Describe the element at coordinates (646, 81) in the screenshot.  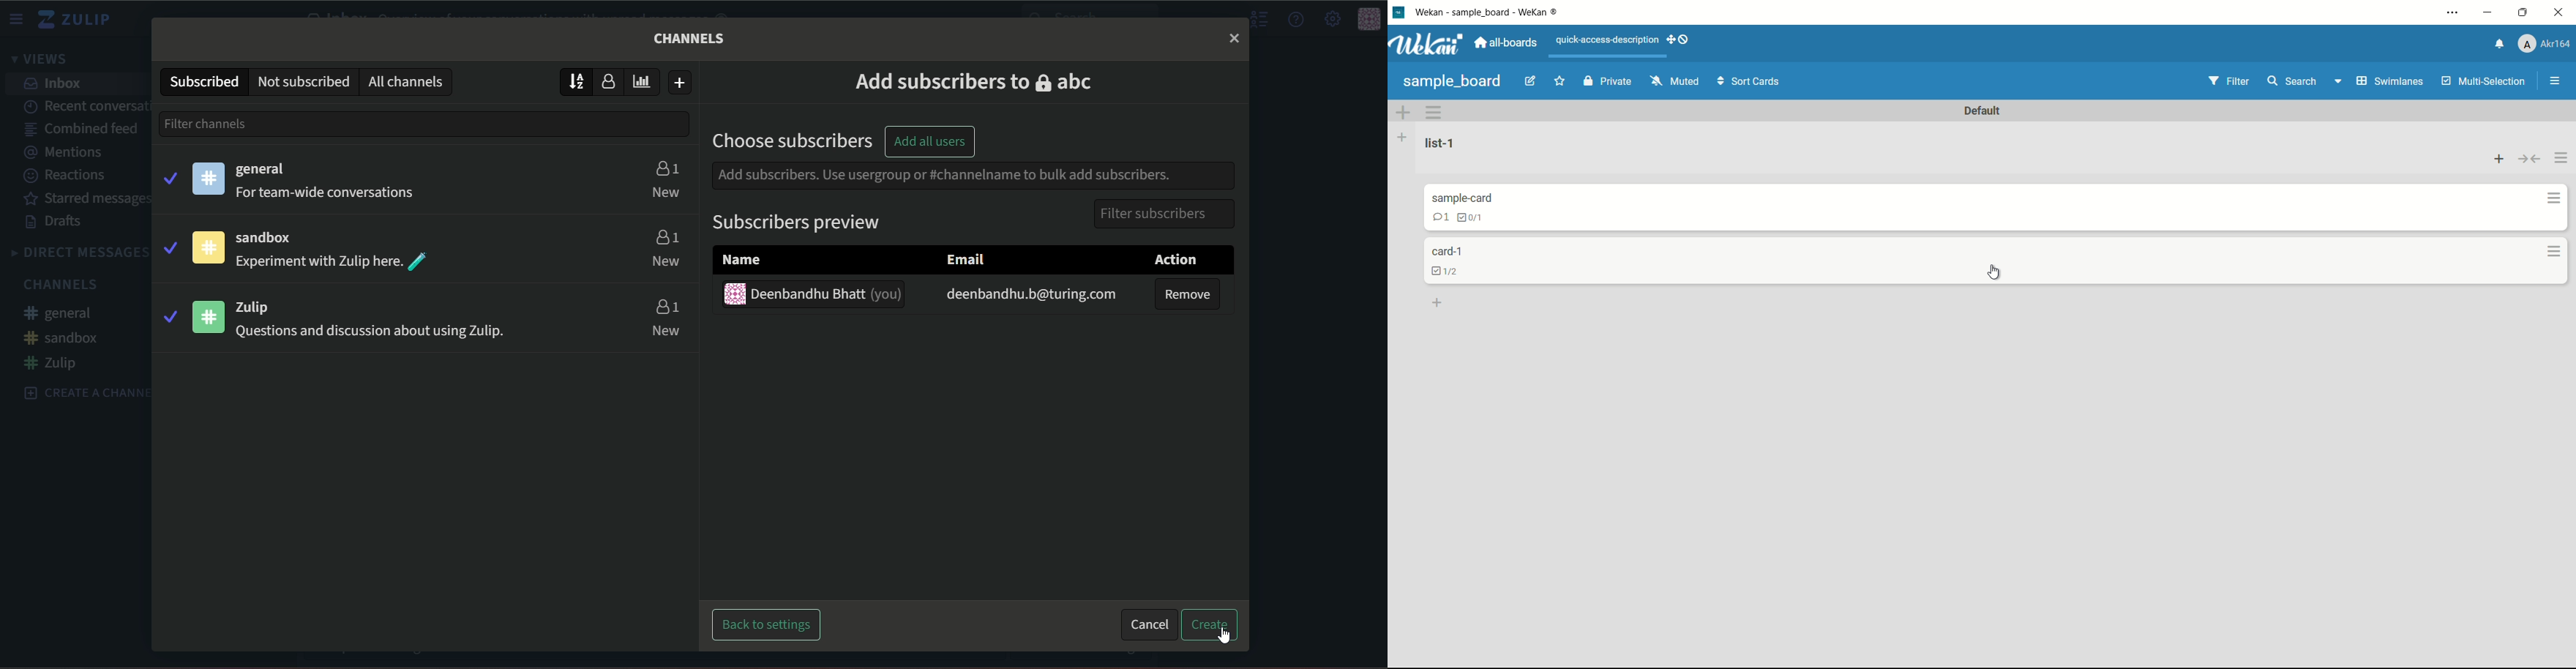
I see `poll` at that location.